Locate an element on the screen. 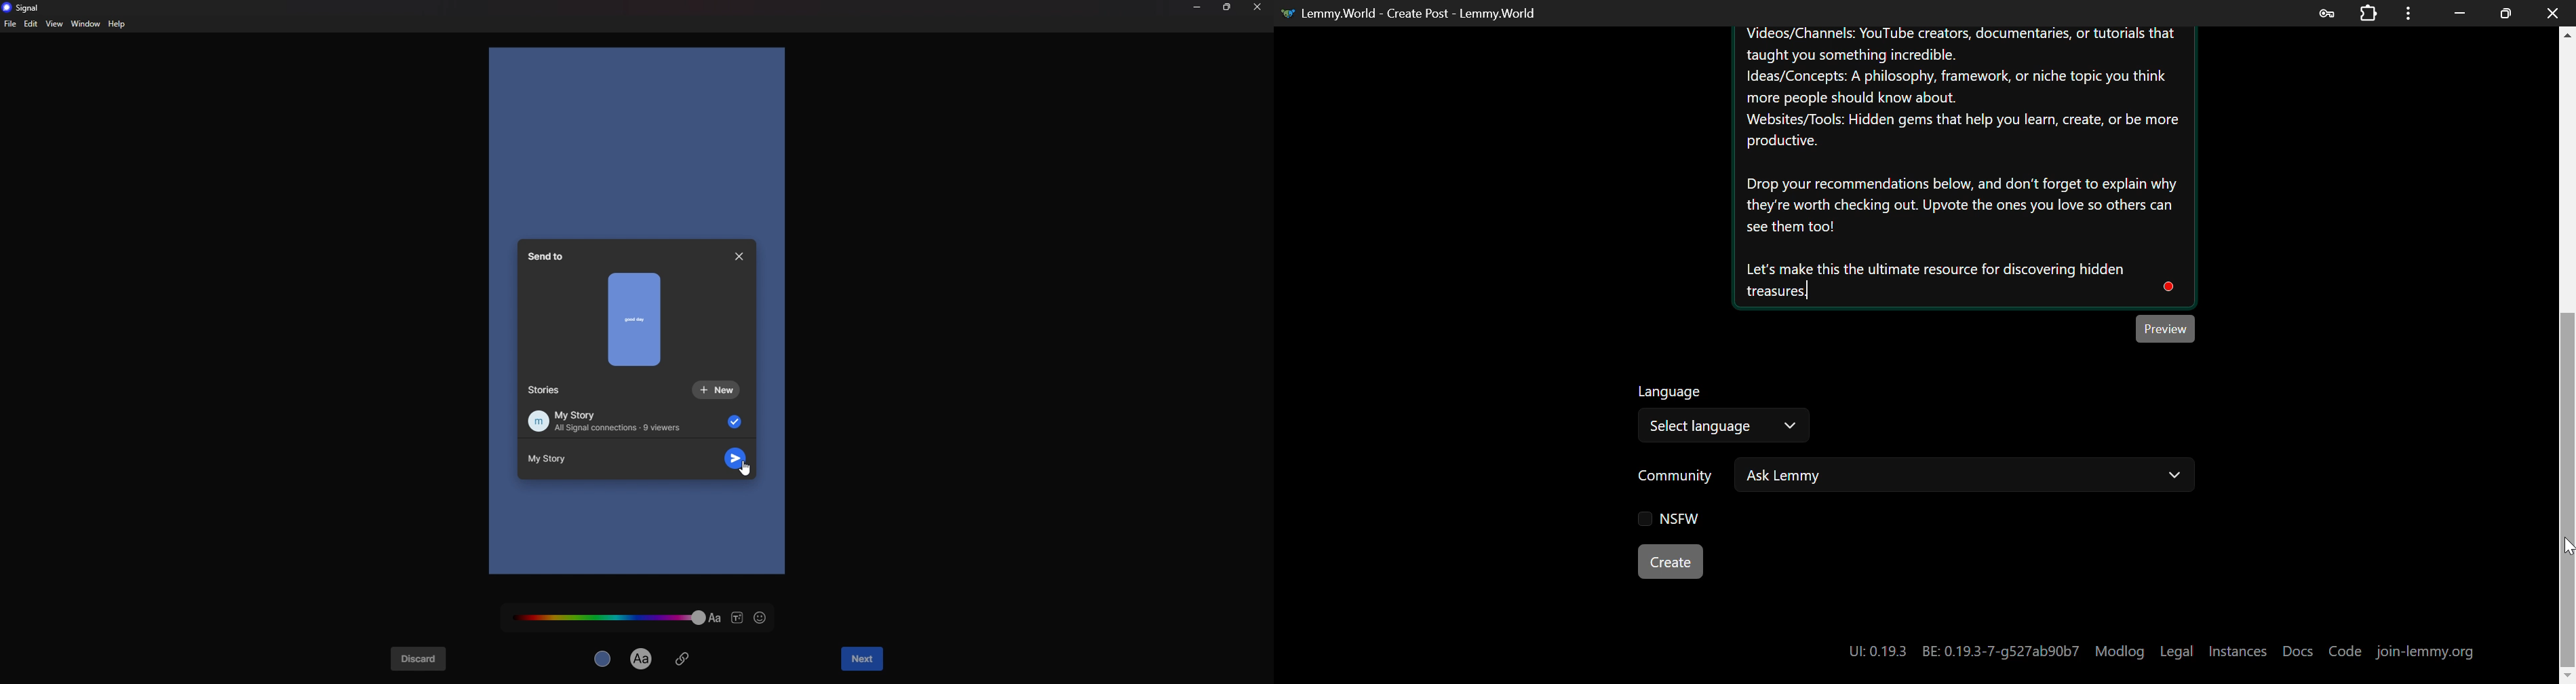 The width and height of the screenshot is (2576, 700). next is located at coordinates (864, 659).